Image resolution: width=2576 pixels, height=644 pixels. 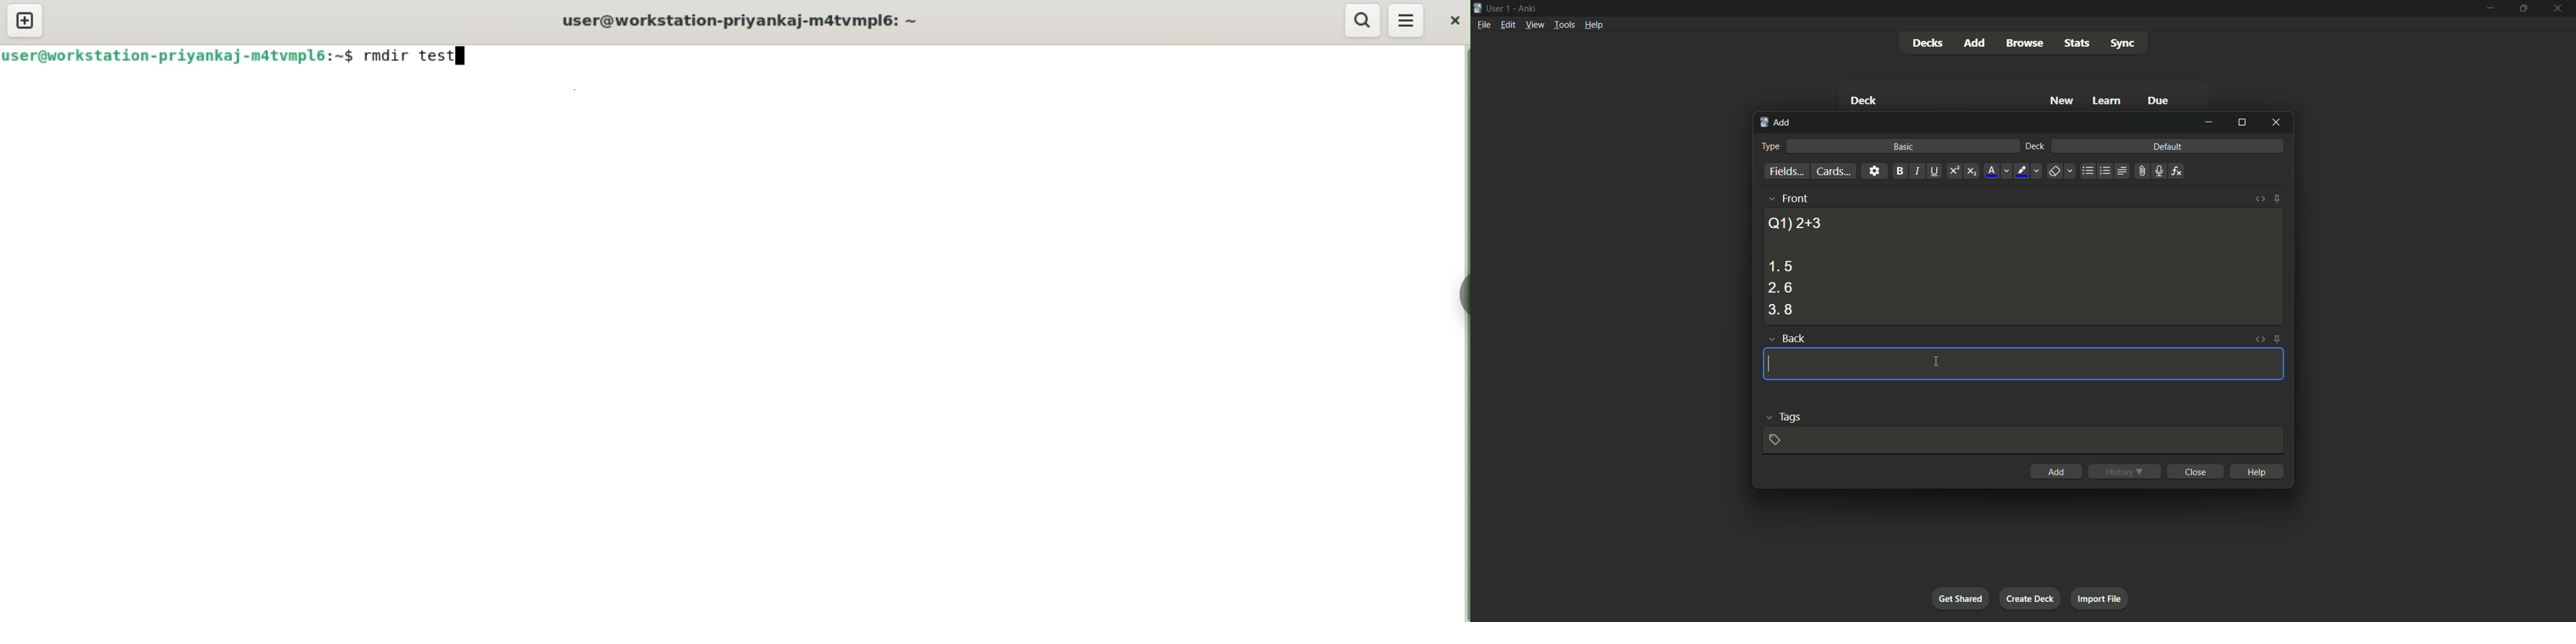 What do you see at coordinates (1794, 198) in the screenshot?
I see `front` at bounding box center [1794, 198].